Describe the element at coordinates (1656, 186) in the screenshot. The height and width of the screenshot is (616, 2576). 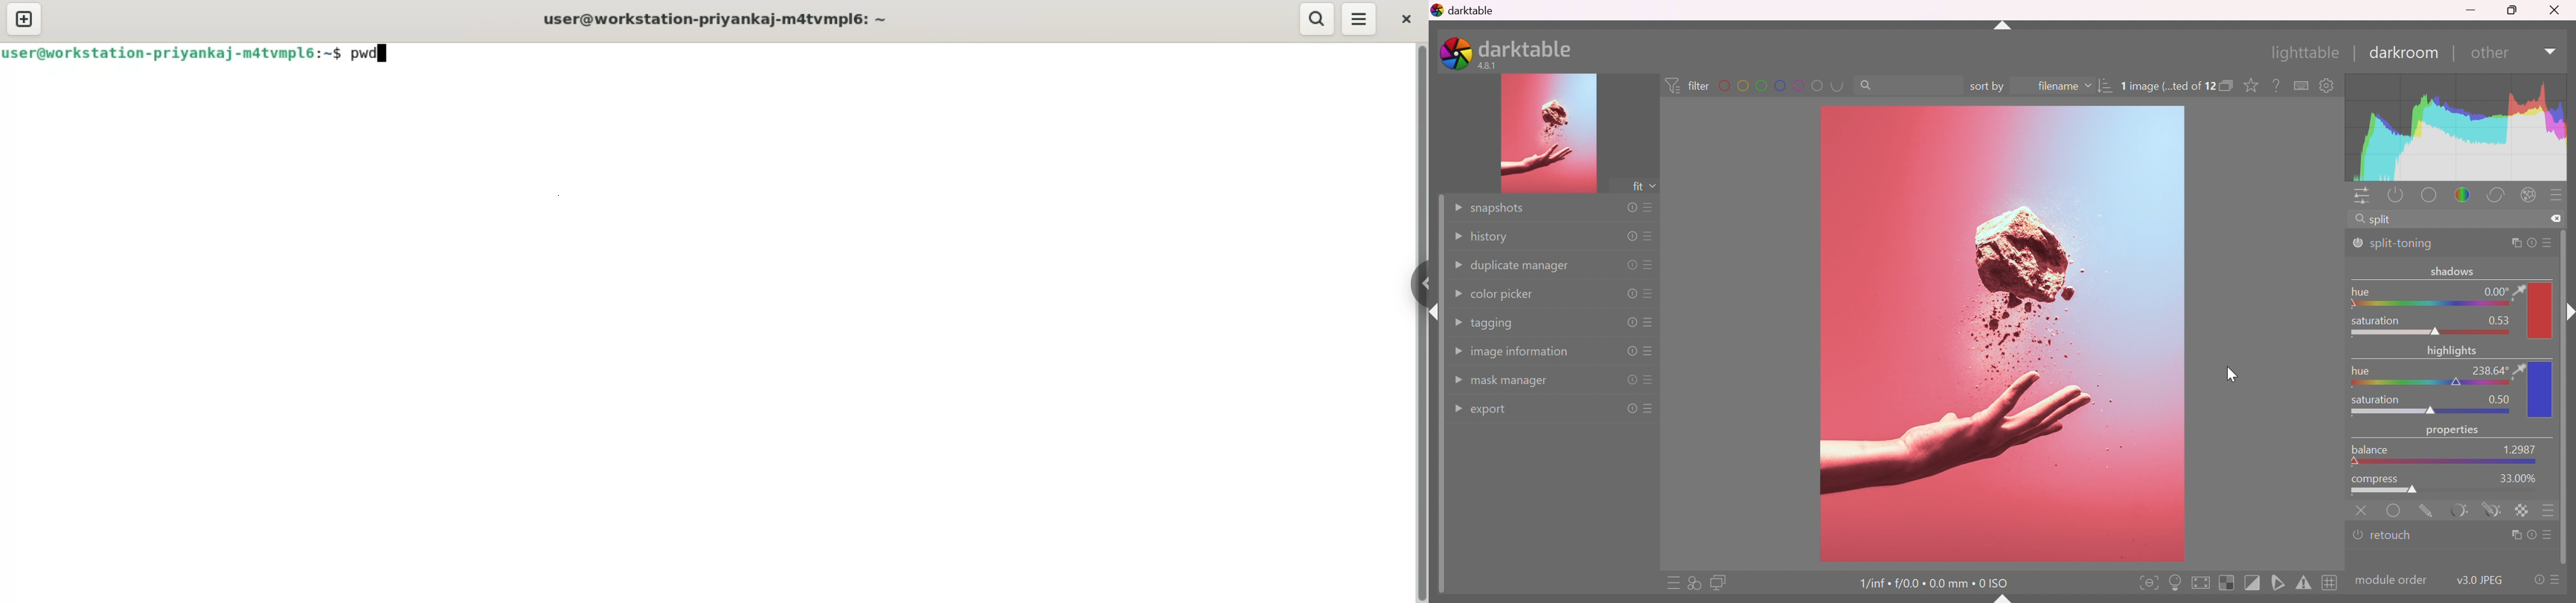
I see `drop down` at that location.